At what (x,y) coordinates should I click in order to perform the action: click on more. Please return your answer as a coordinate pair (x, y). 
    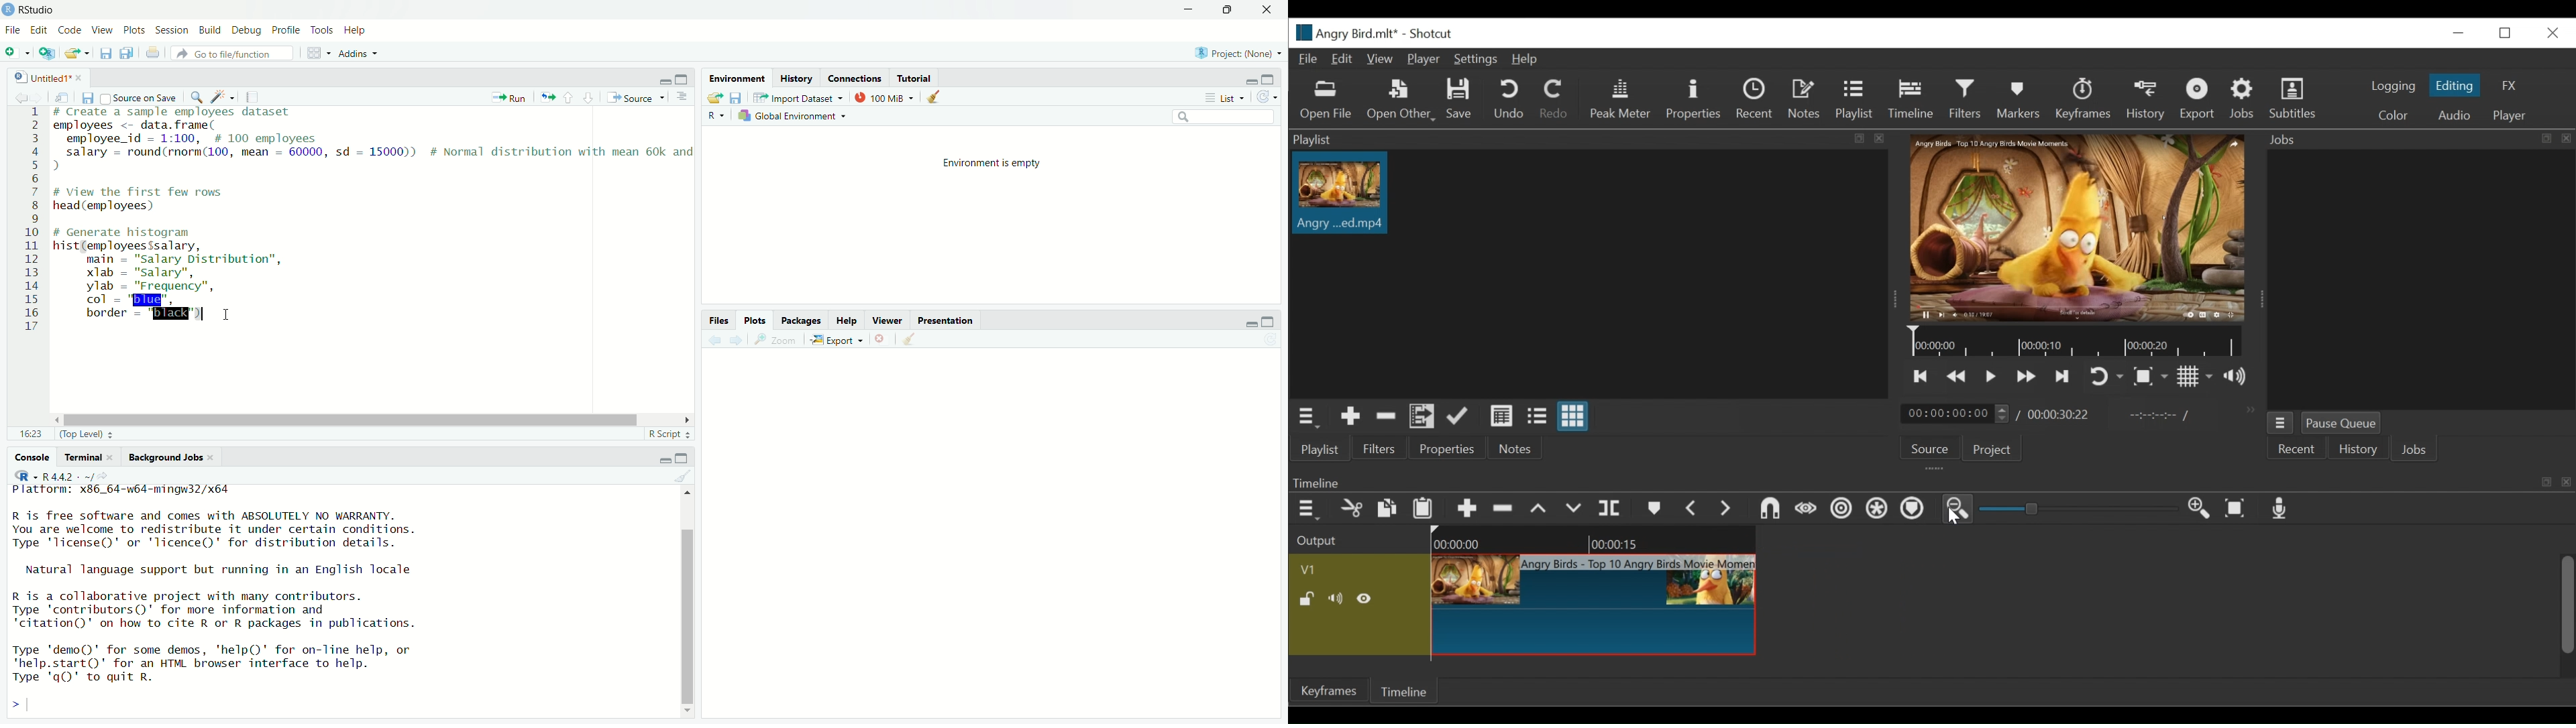
    Looking at the image, I should click on (683, 97).